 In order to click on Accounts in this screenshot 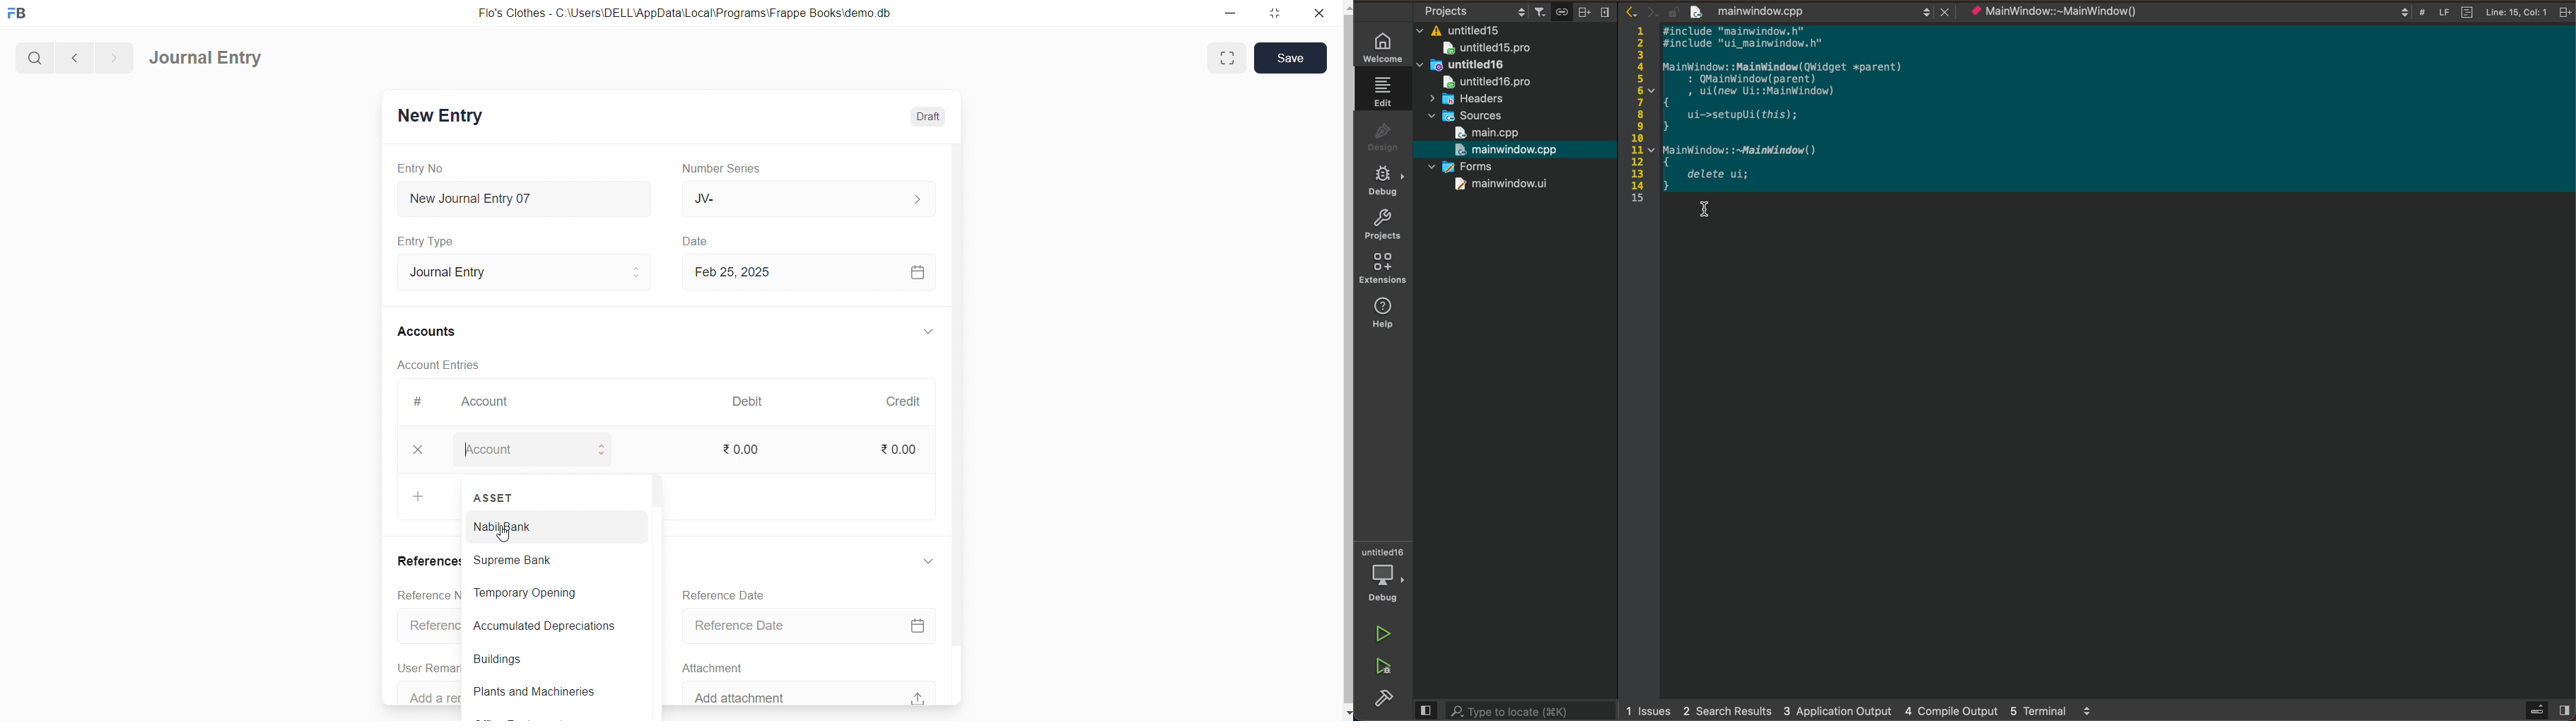, I will do `click(435, 333)`.